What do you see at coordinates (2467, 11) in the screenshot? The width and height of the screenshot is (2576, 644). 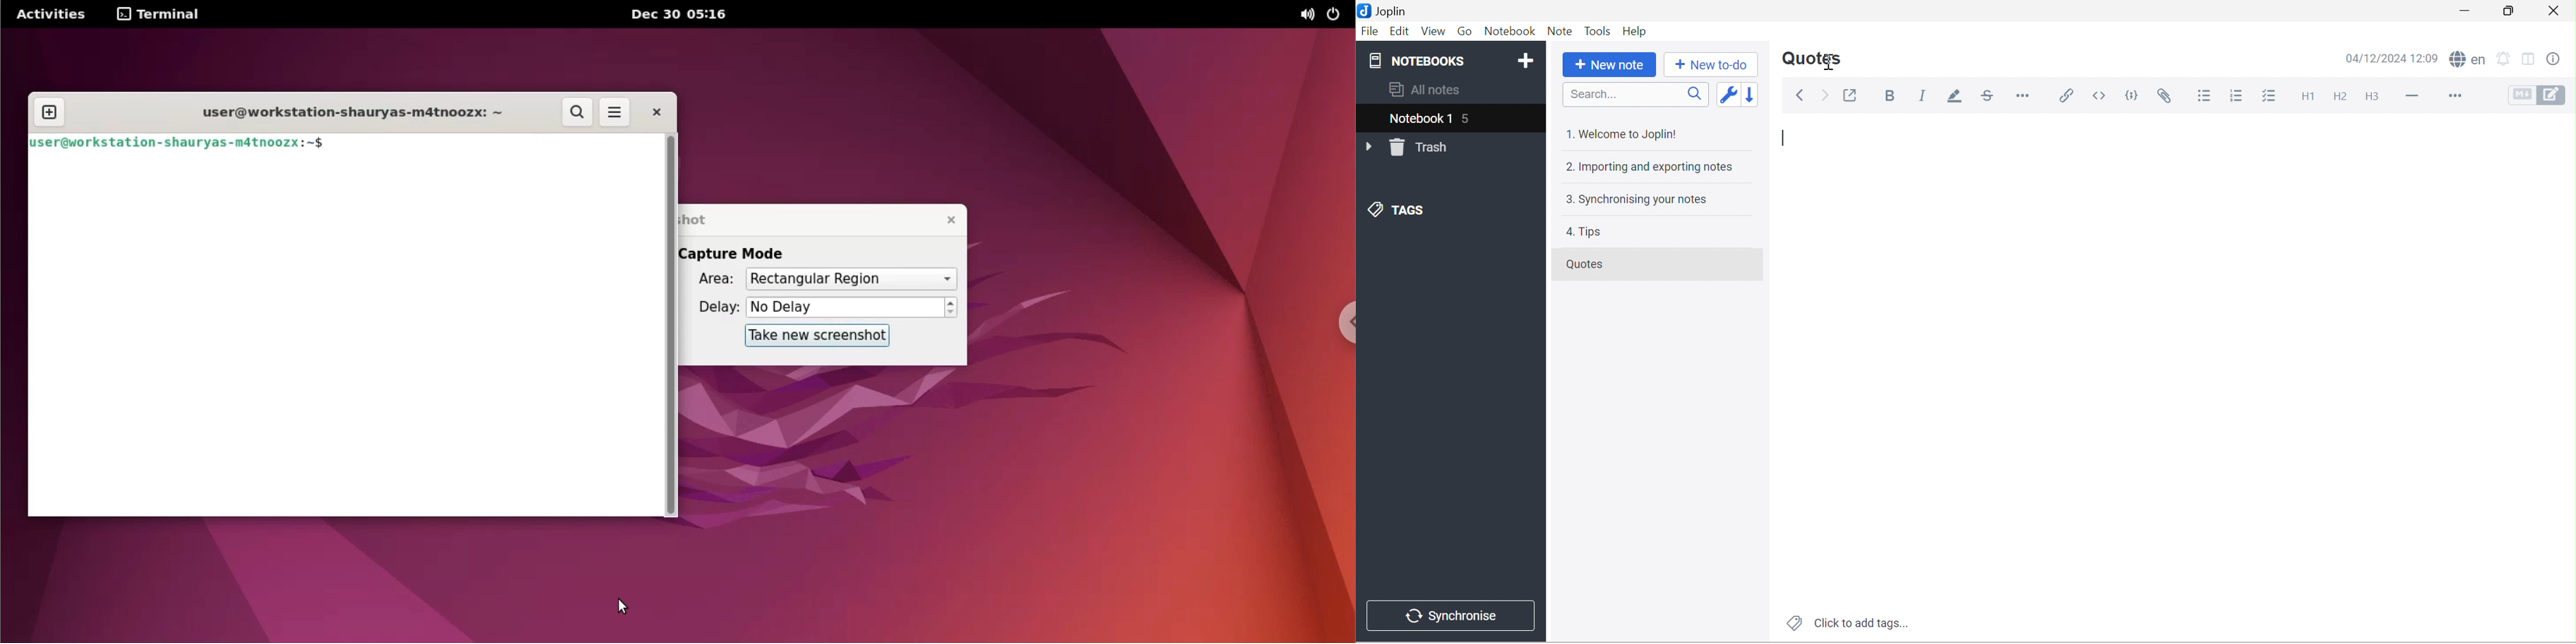 I see `Minimize` at bounding box center [2467, 11].